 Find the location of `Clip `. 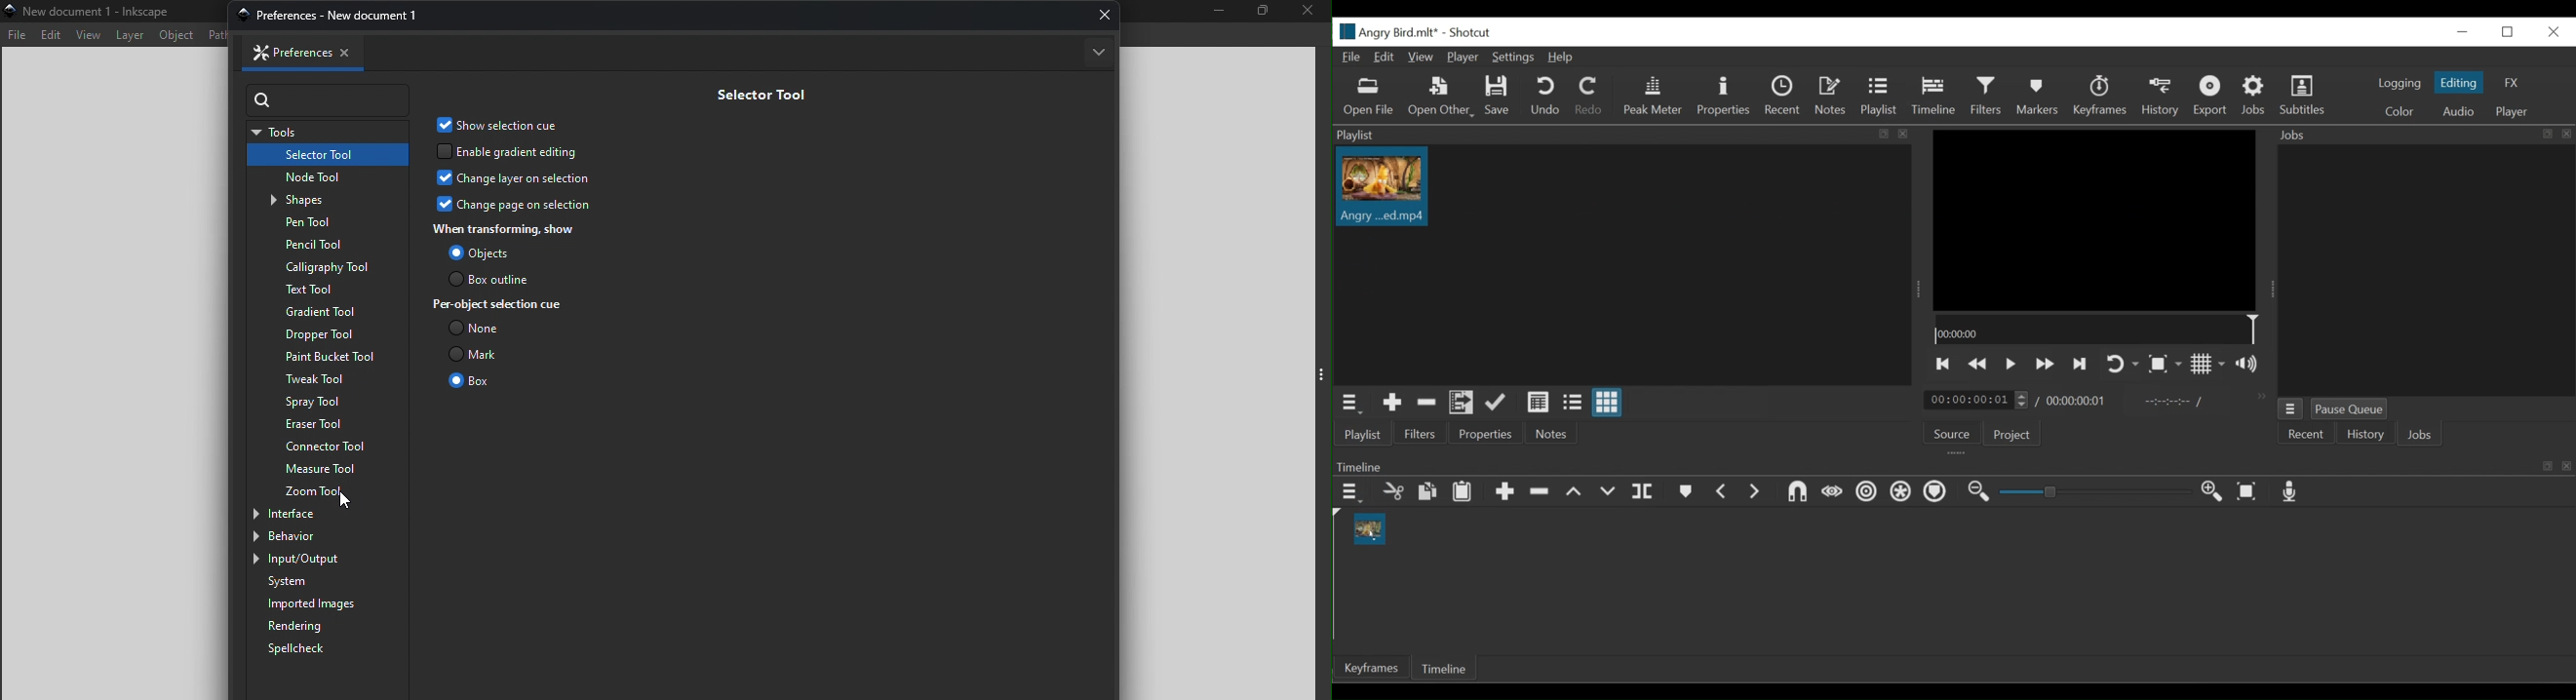

Clip  is located at coordinates (1388, 190).